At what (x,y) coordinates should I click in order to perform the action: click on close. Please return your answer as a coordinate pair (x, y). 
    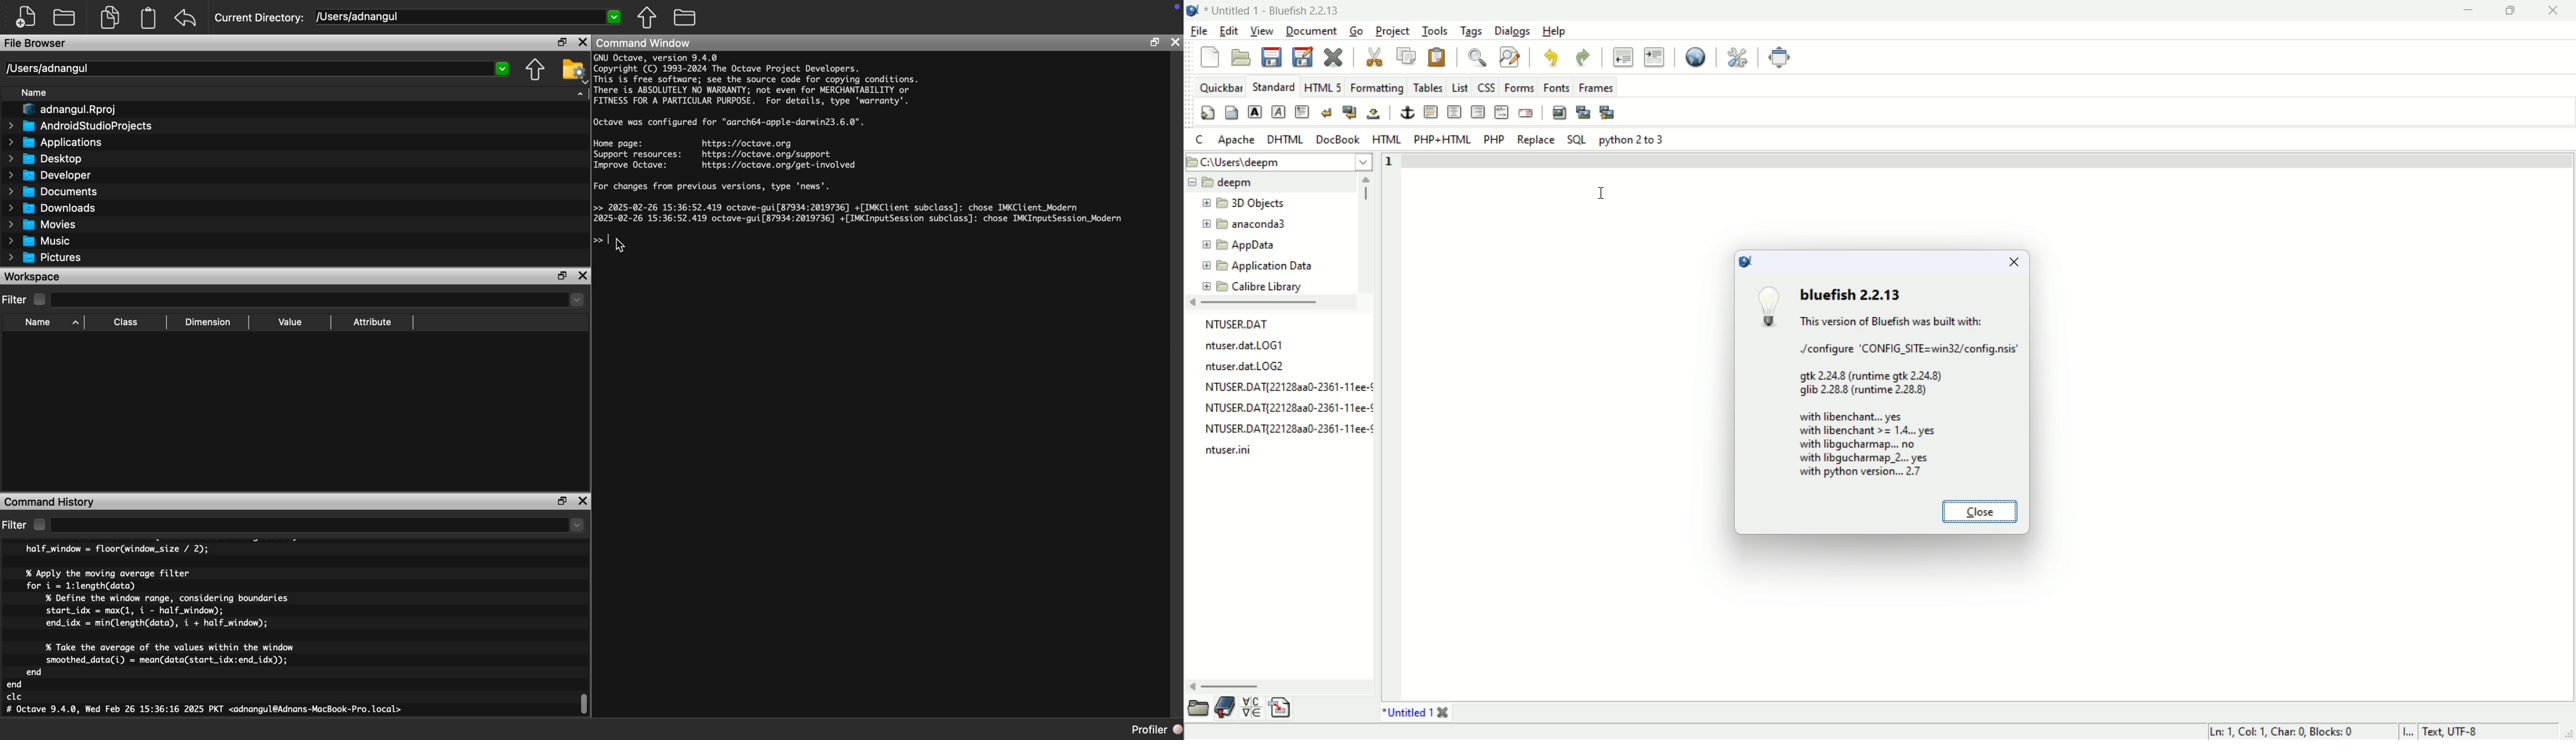
    Looking at the image, I should click on (1978, 511).